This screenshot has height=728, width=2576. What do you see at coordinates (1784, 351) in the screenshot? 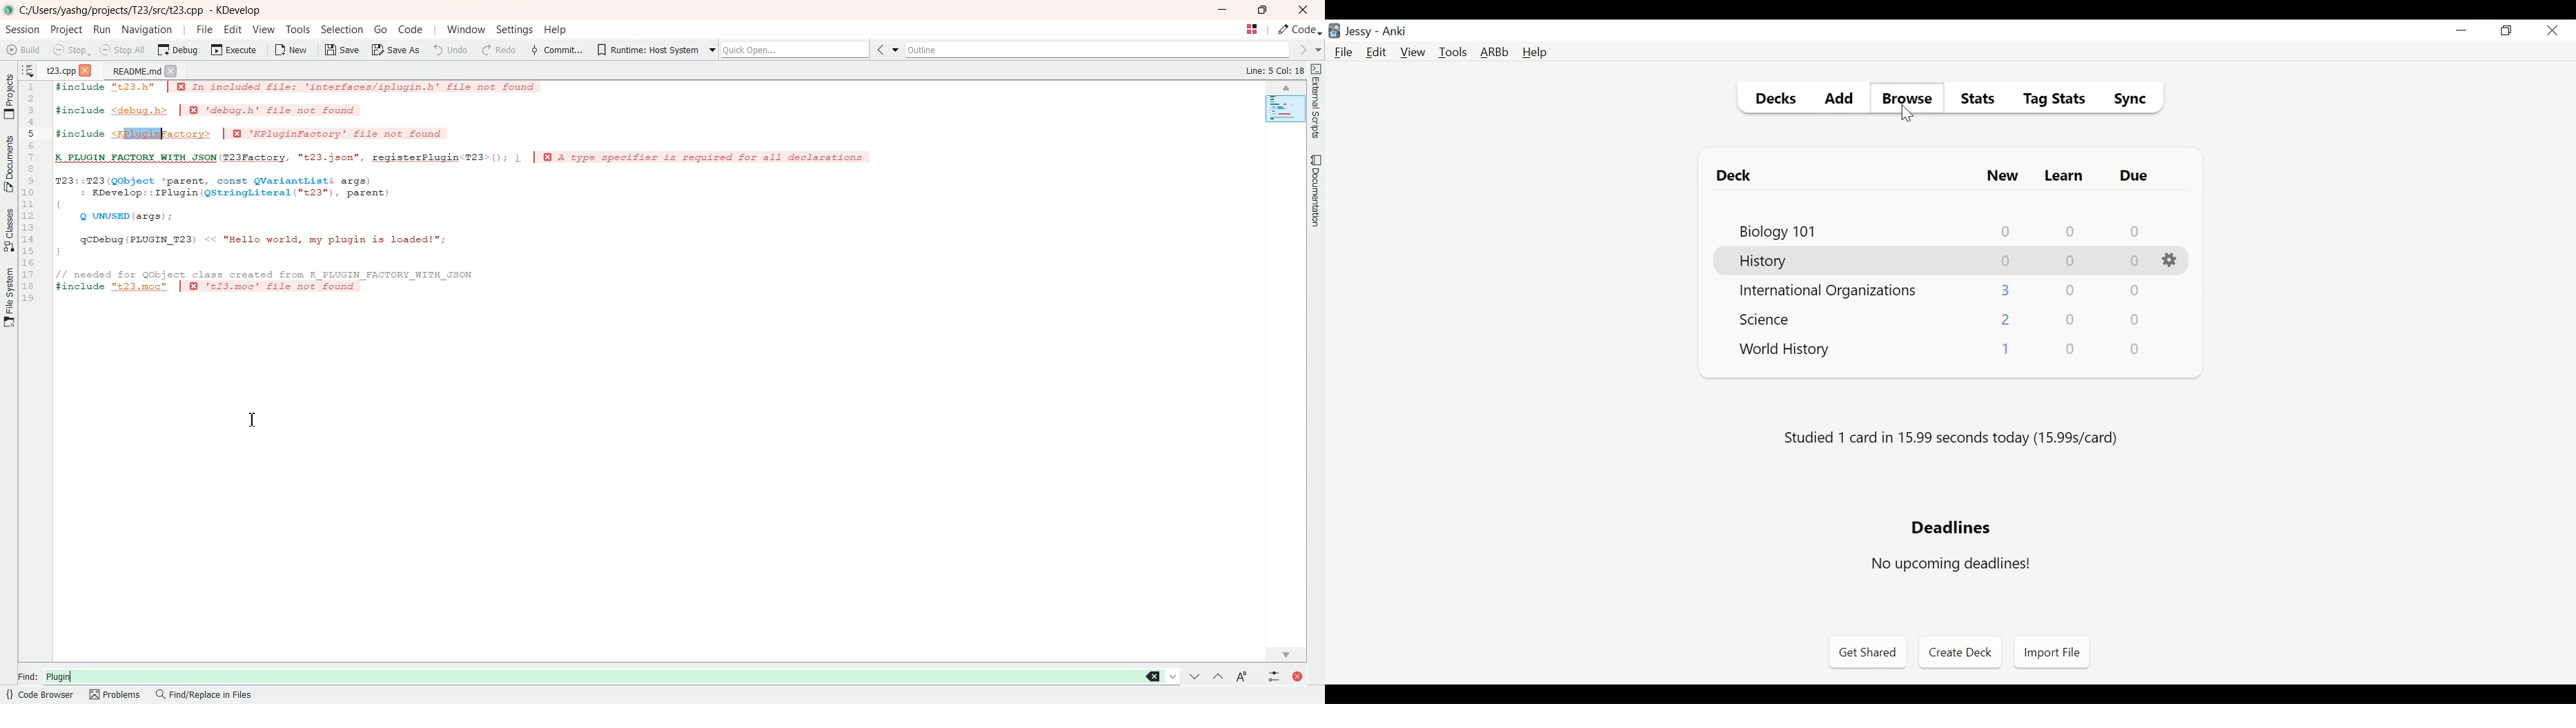
I see `Deck Name` at bounding box center [1784, 351].